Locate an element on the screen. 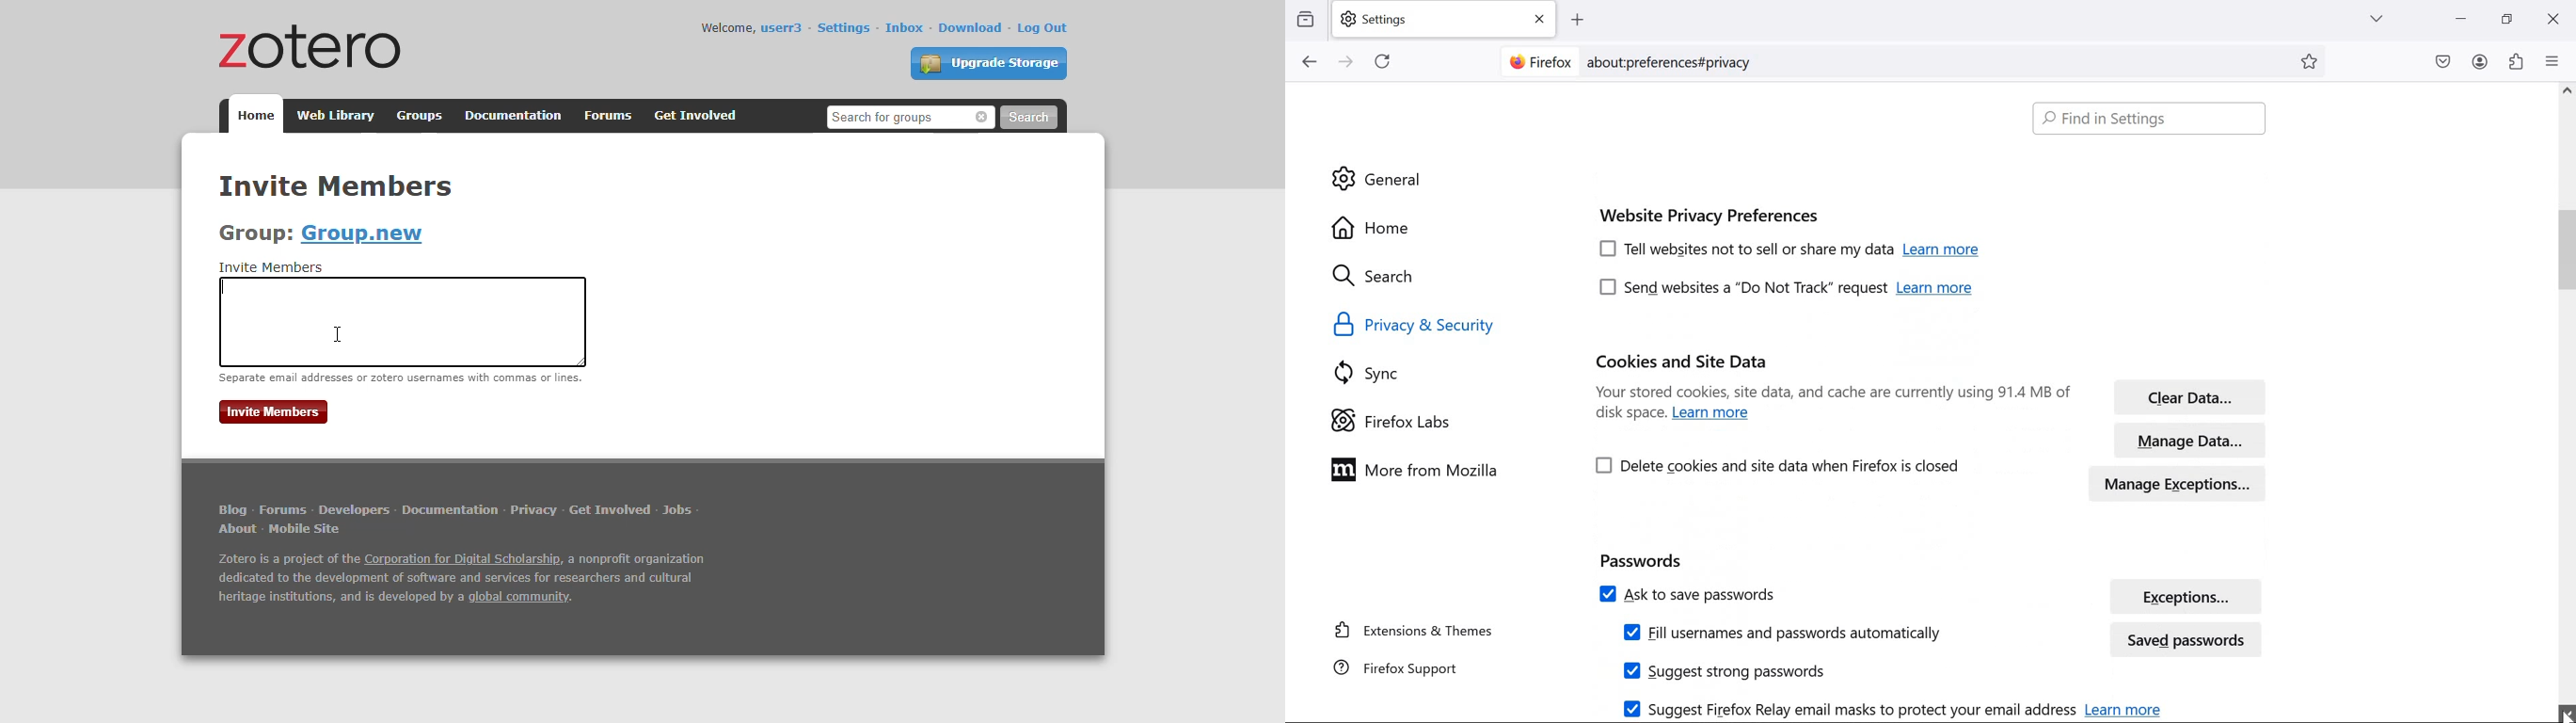  Find in settings is located at coordinates (2153, 118).